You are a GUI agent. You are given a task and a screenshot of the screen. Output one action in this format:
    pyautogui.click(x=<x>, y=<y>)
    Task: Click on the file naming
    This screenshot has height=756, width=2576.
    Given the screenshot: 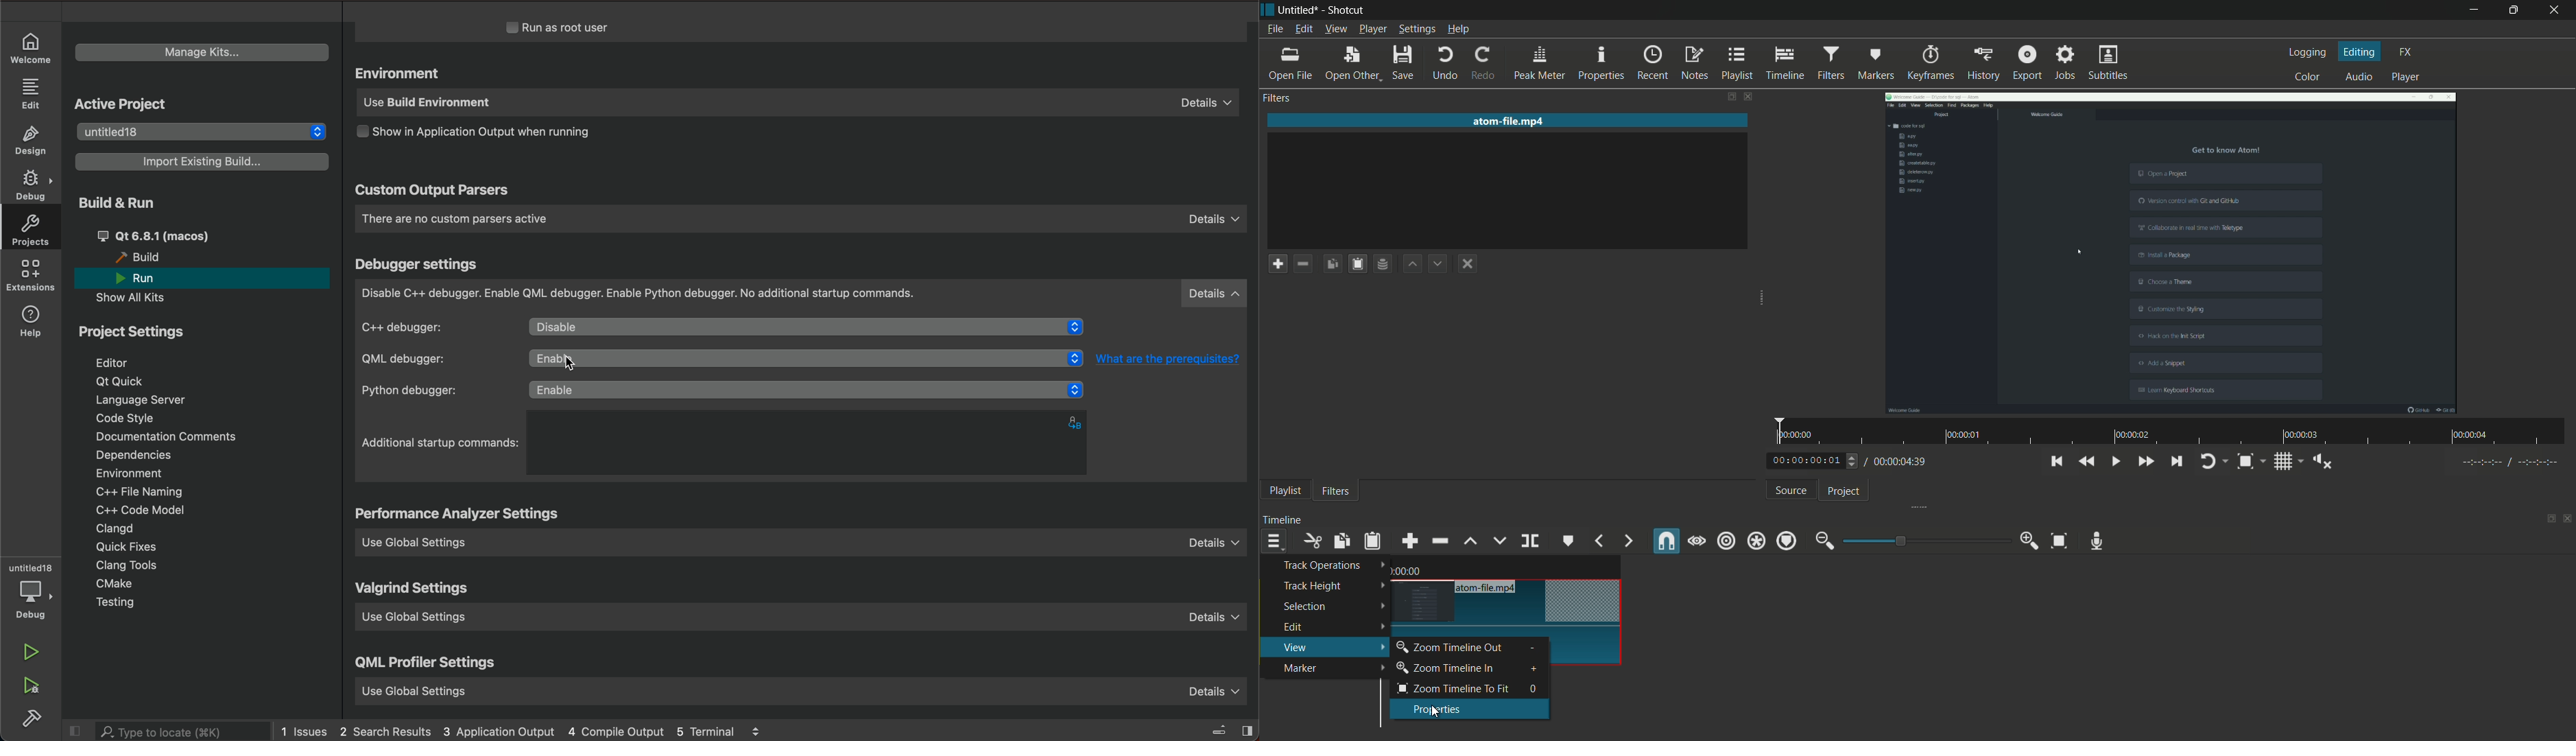 What is the action you would take?
    pyautogui.click(x=145, y=493)
    